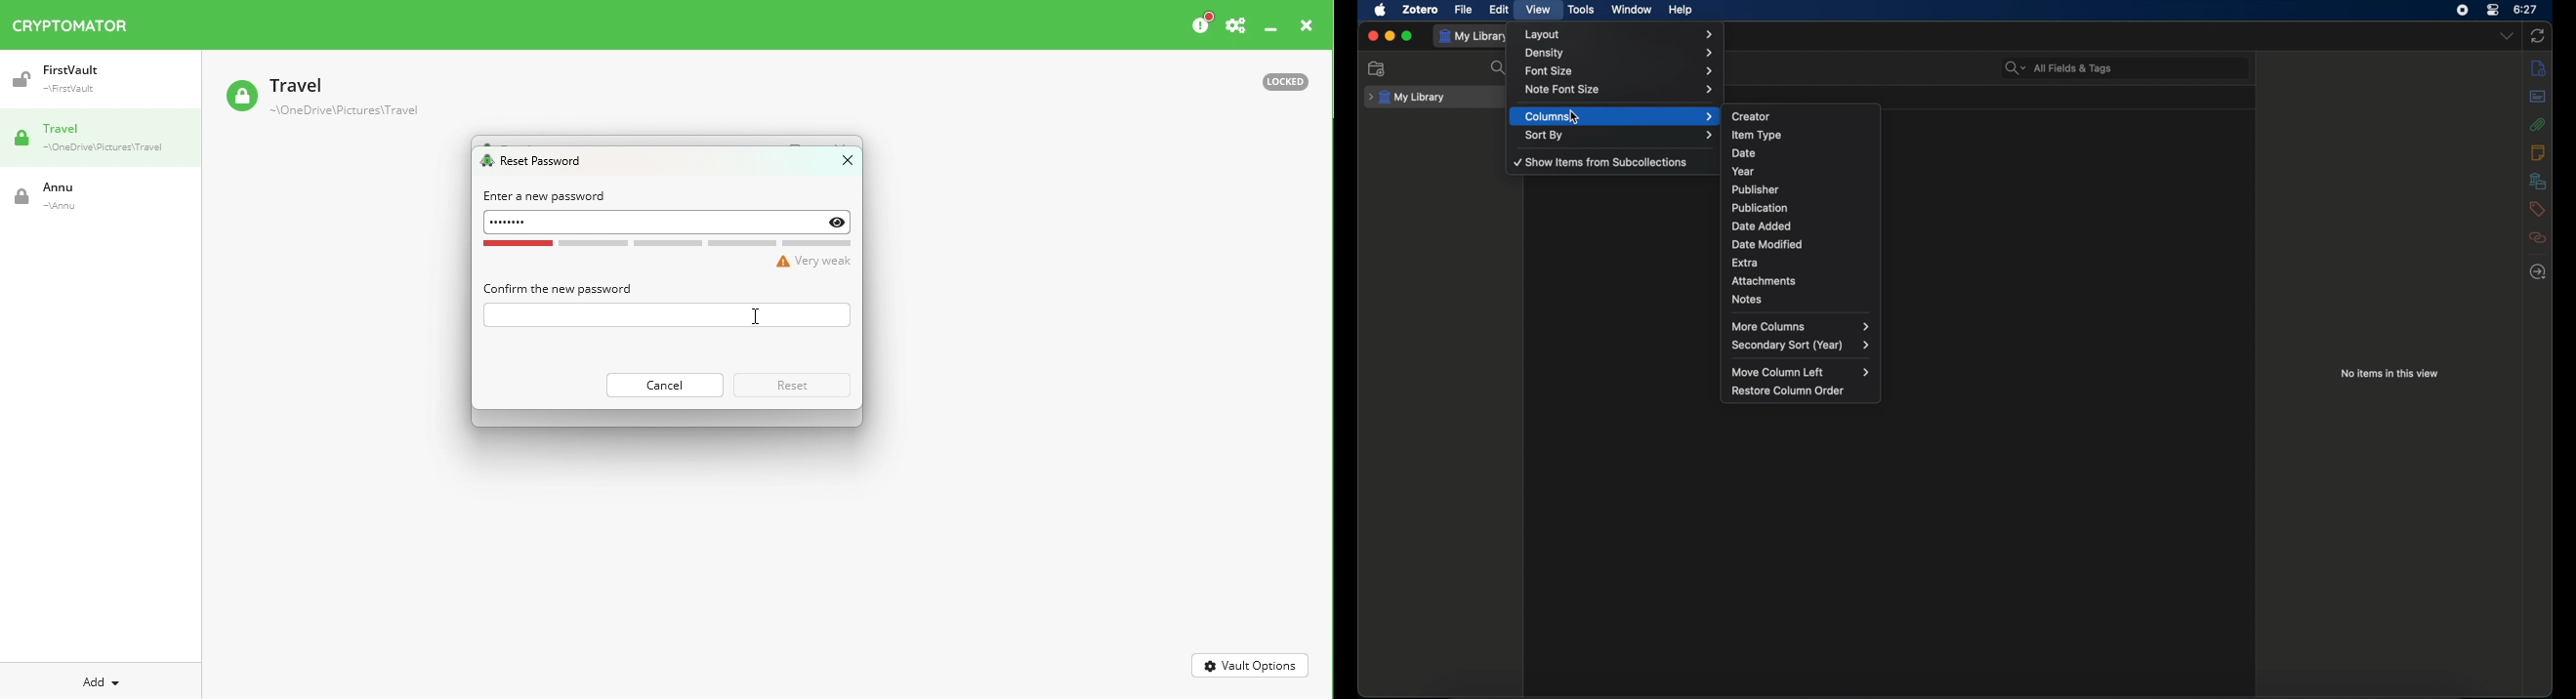  What do you see at coordinates (794, 385) in the screenshot?
I see `Reset` at bounding box center [794, 385].